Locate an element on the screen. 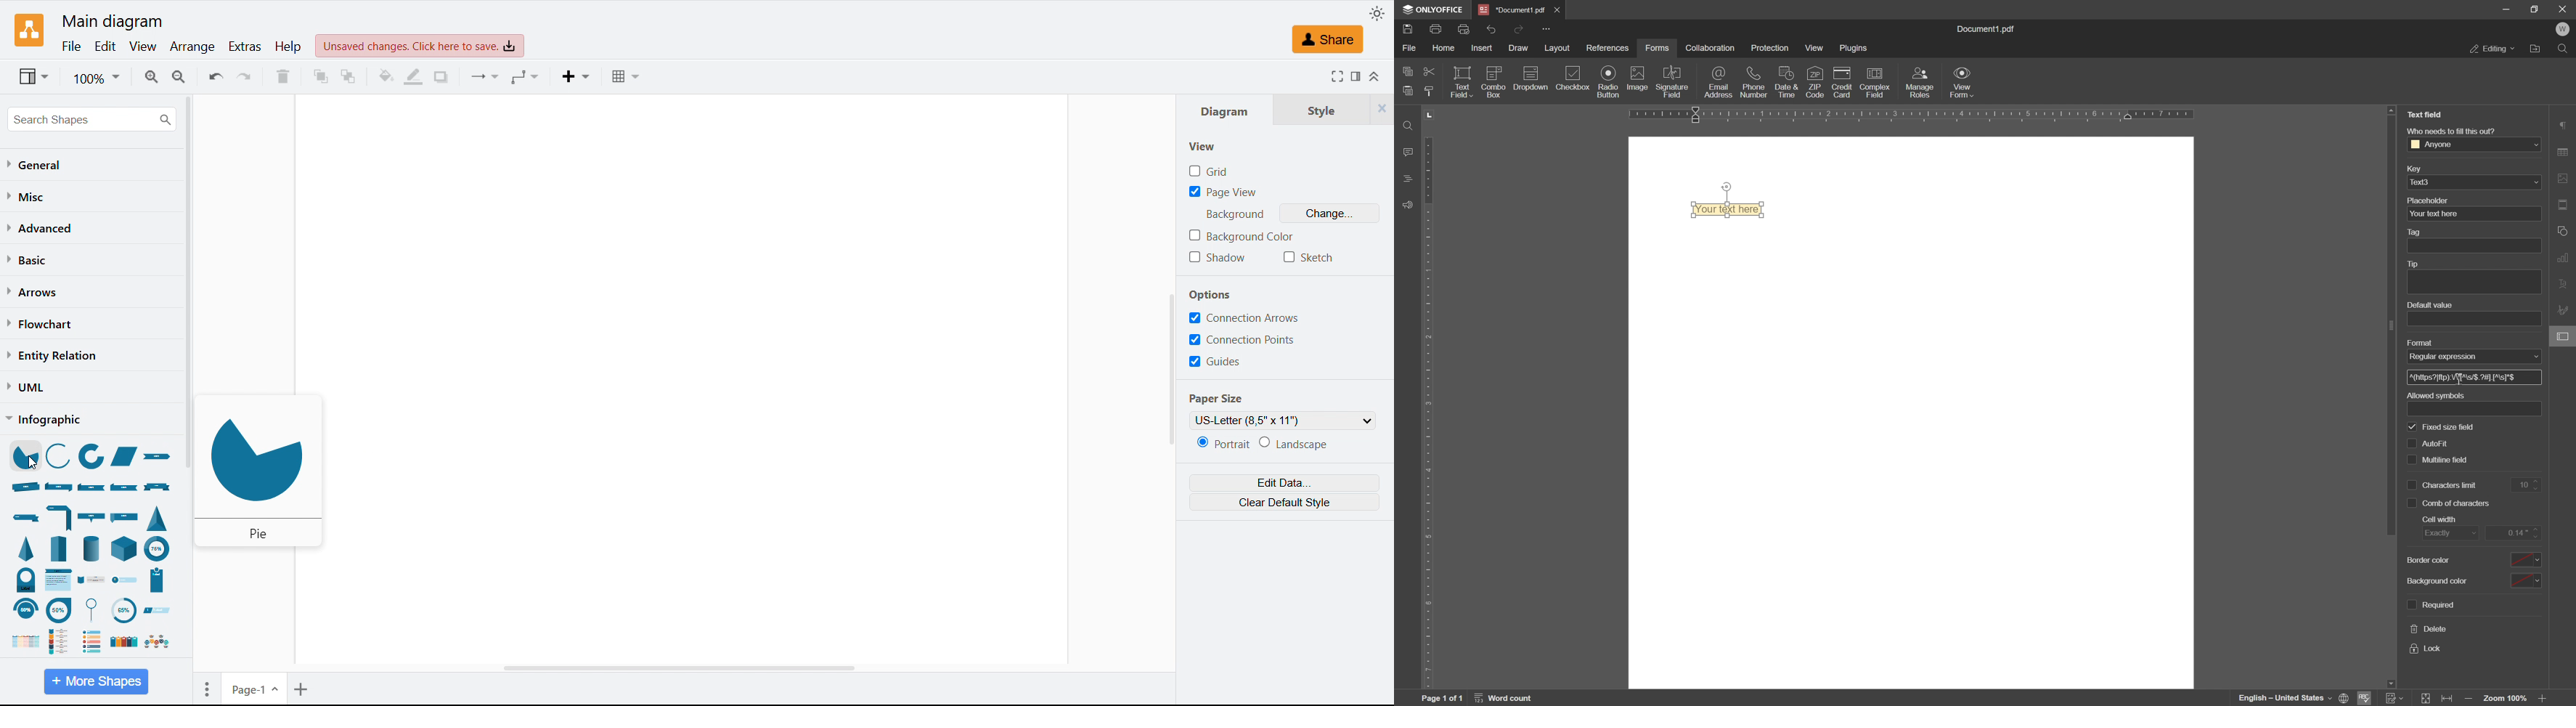 The image size is (2576, 728). Vertical scroll bar  is located at coordinates (1172, 357).